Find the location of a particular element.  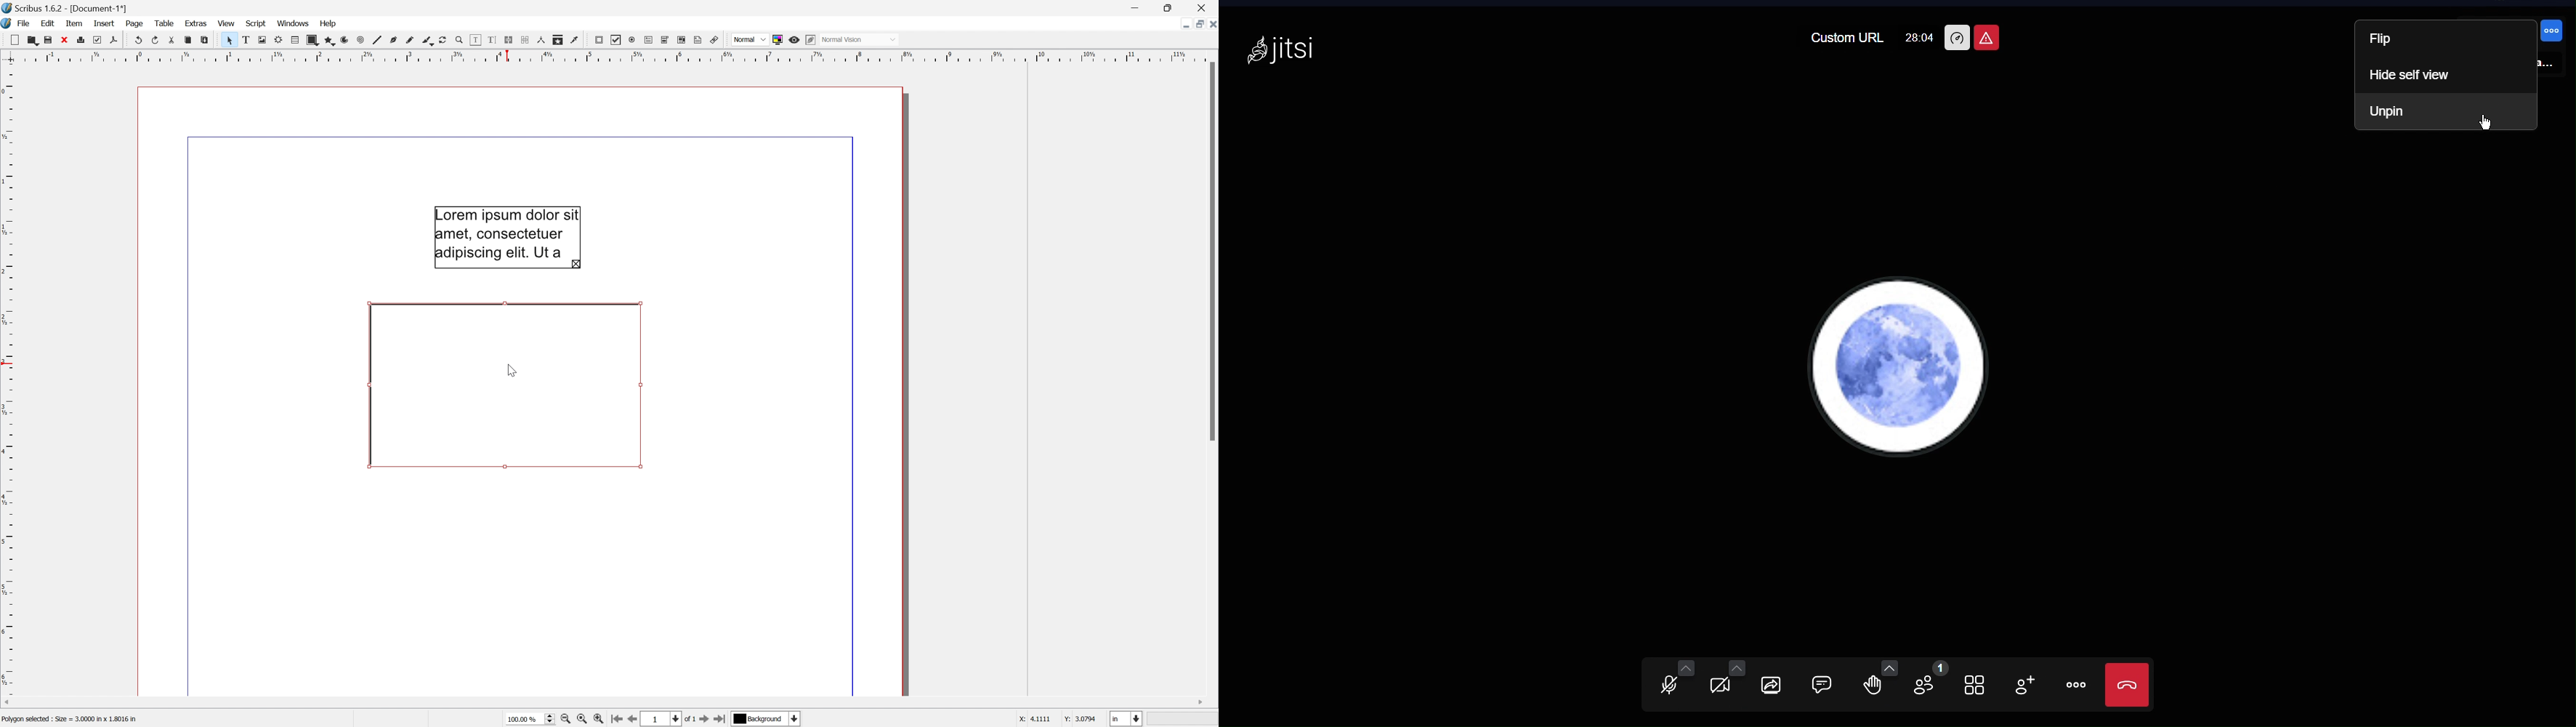

Close is located at coordinates (1211, 23).